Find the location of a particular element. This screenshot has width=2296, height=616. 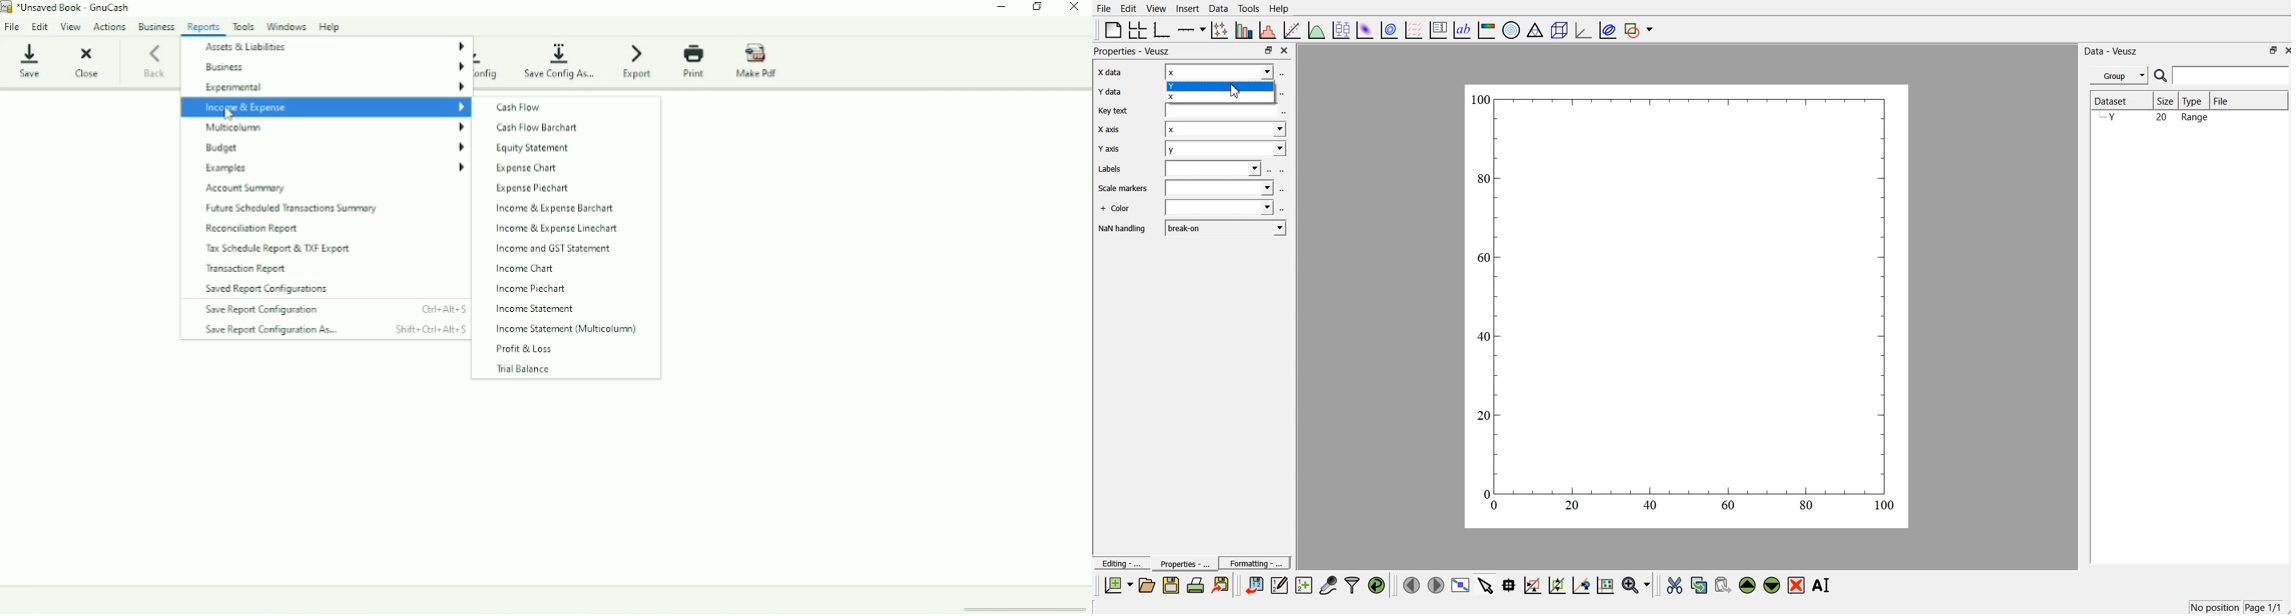

Save is located at coordinates (29, 58).